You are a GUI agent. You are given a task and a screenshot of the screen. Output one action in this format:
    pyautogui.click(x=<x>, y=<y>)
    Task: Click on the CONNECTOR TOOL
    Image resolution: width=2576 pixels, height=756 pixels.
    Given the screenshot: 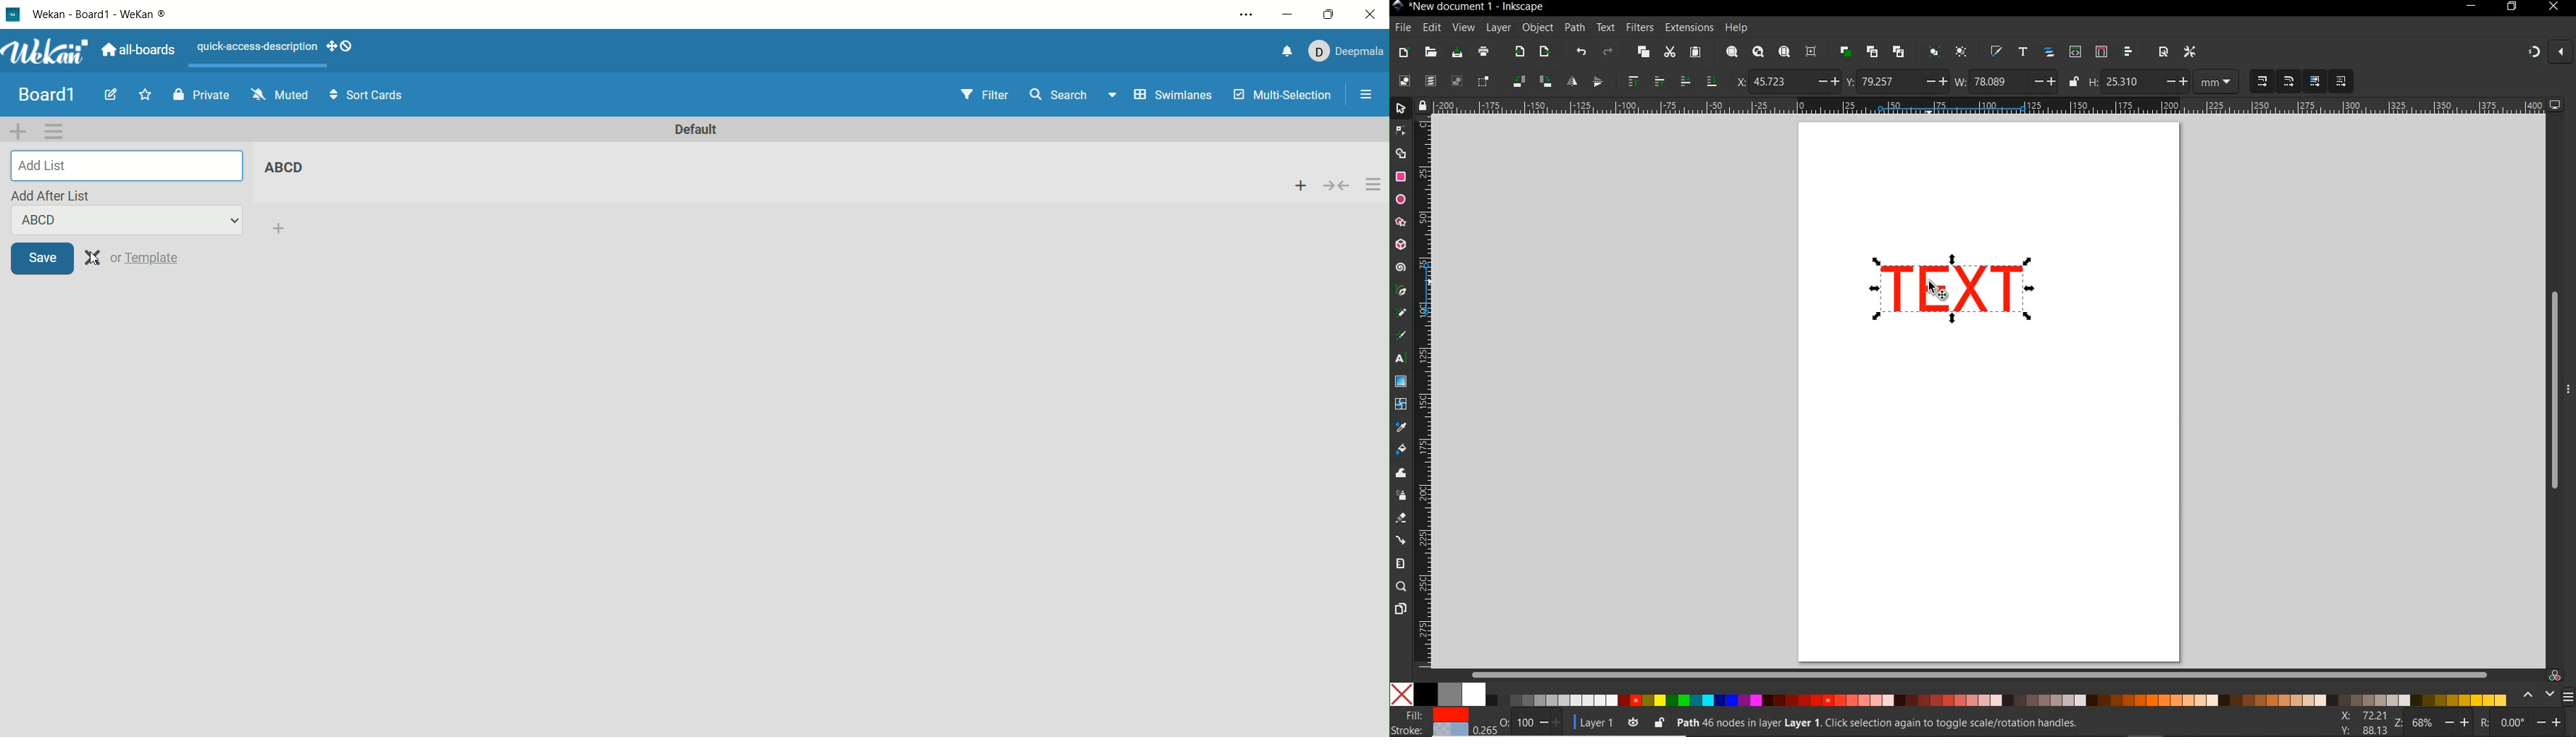 What is the action you would take?
    pyautogui.click(x=1401, y=541)
    